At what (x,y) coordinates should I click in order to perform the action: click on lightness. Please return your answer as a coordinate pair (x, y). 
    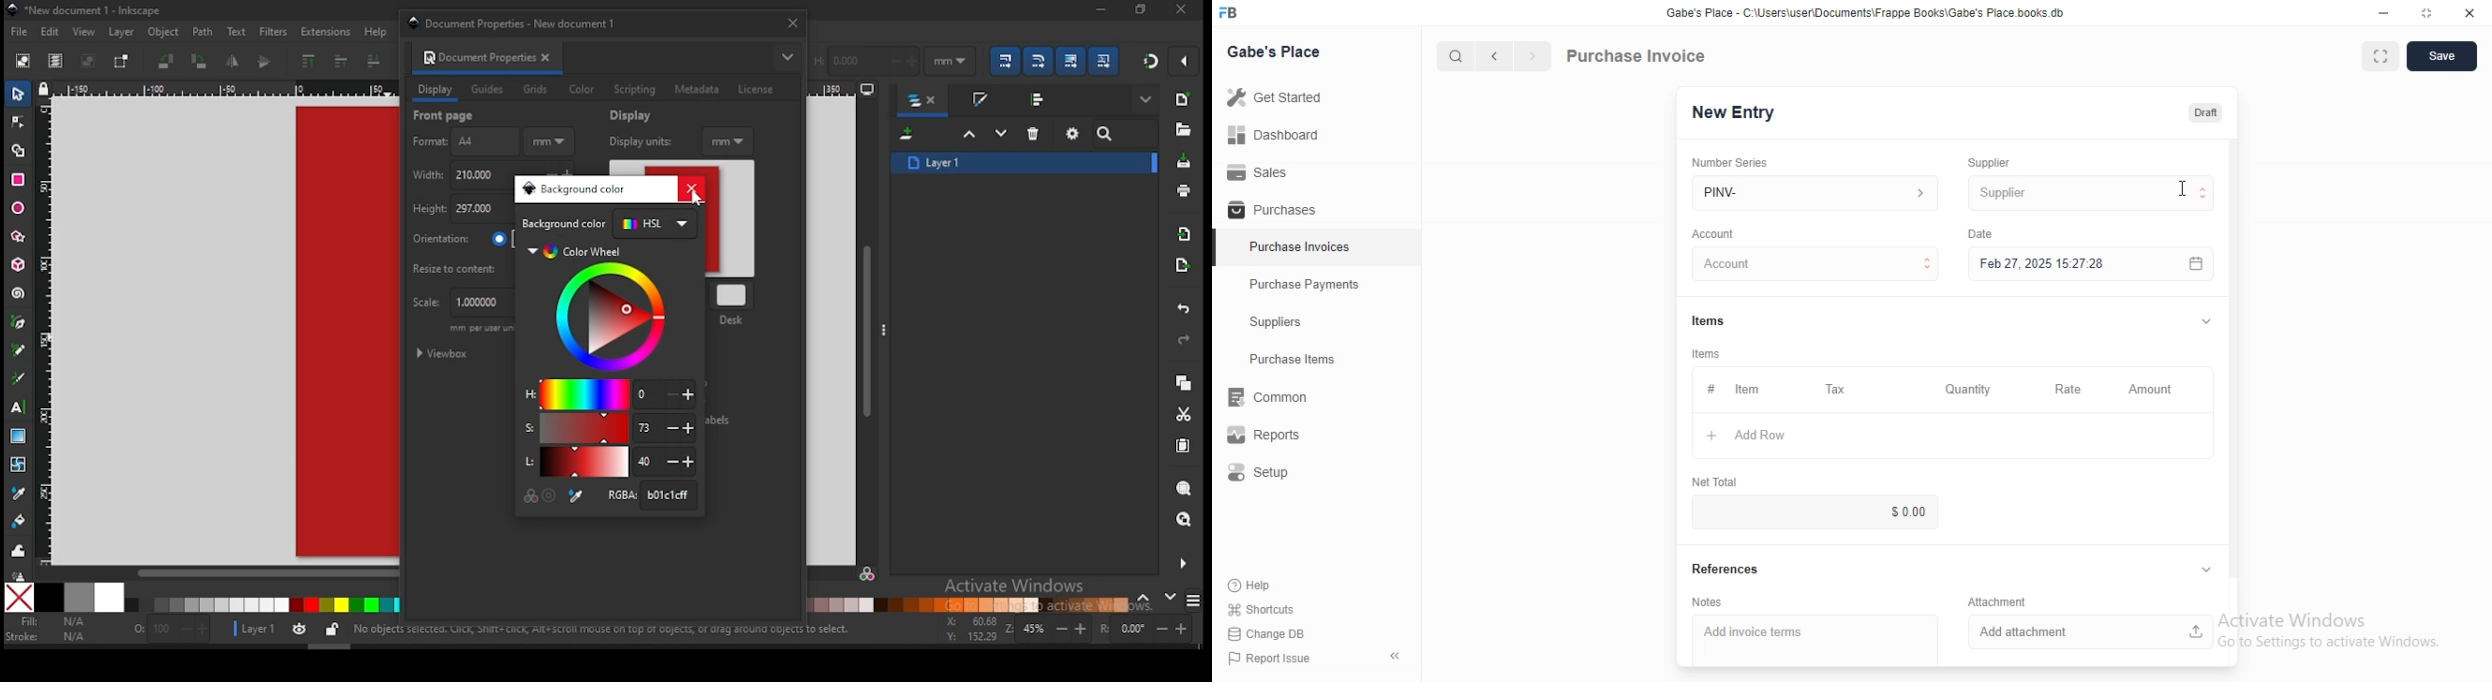
    Looking at the image, I should click on (608, 462).